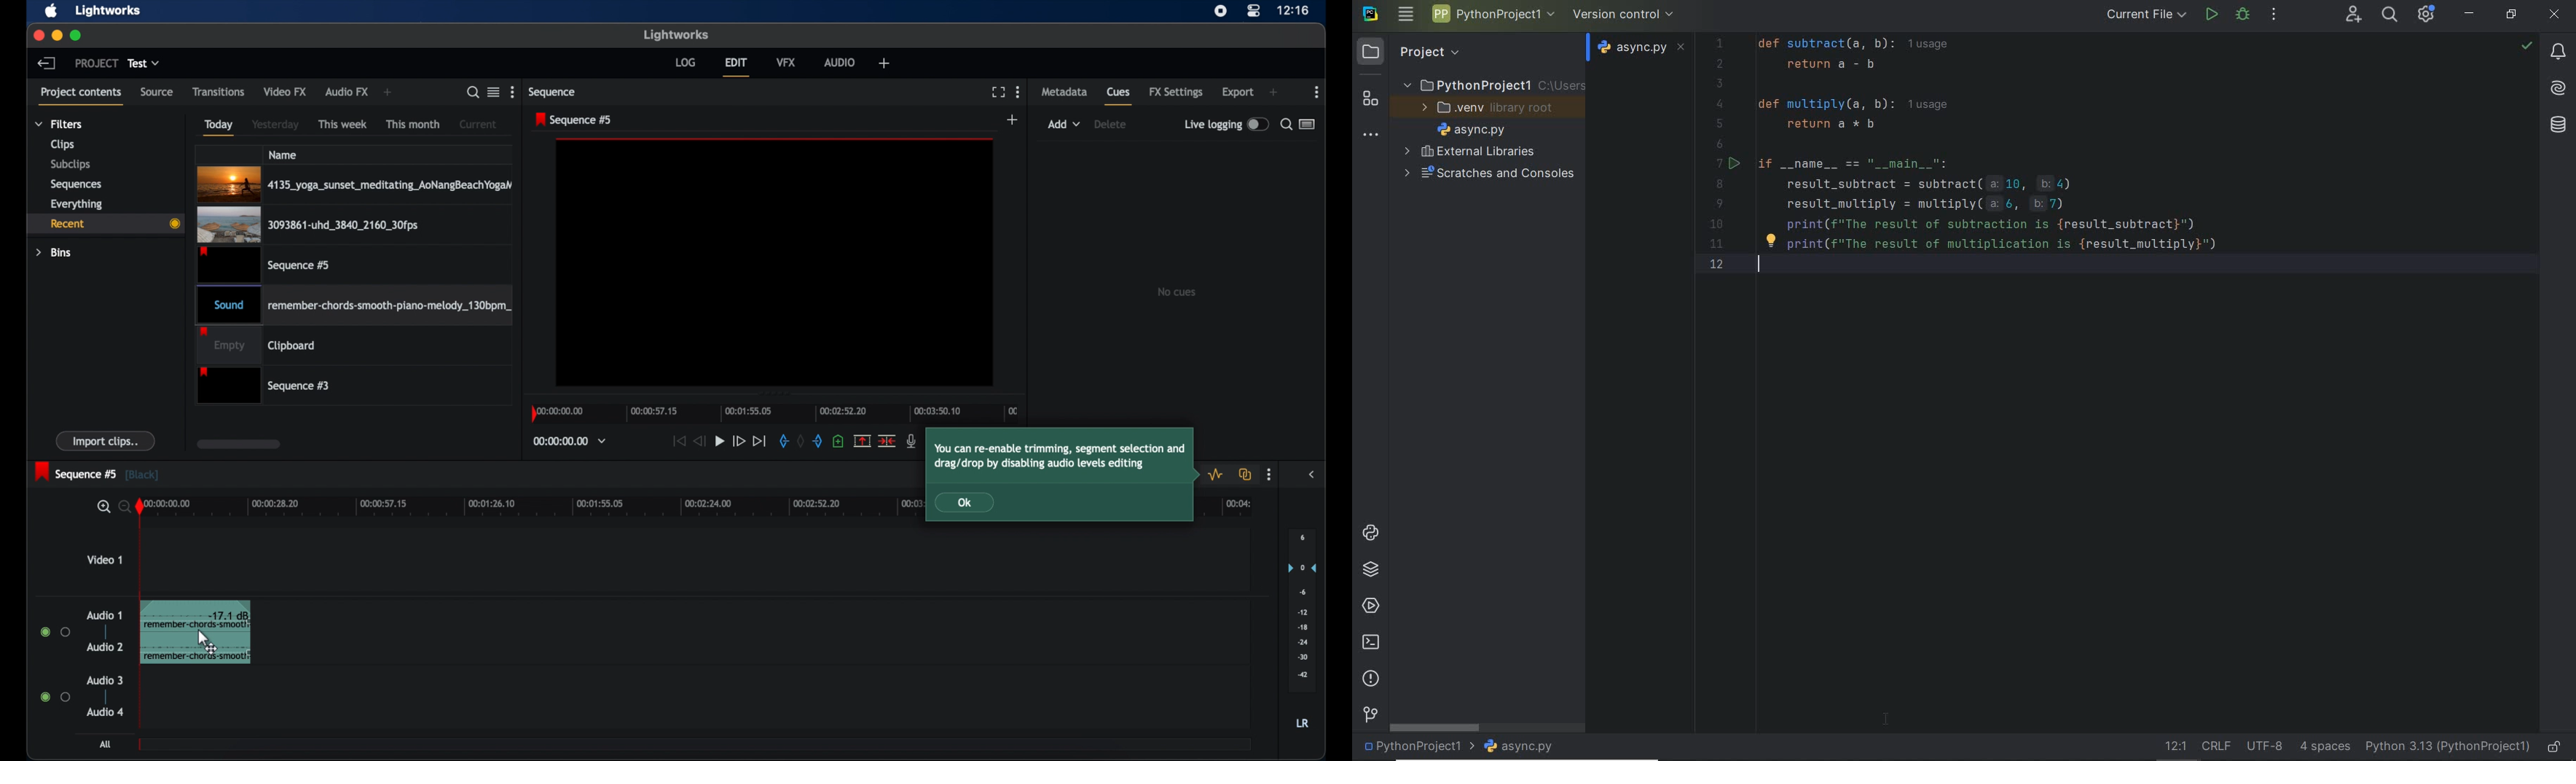  What do you see at coordinates (2556, 747) in the screenshot?
I see `make file ready only` at bounding box center [2556, 747].